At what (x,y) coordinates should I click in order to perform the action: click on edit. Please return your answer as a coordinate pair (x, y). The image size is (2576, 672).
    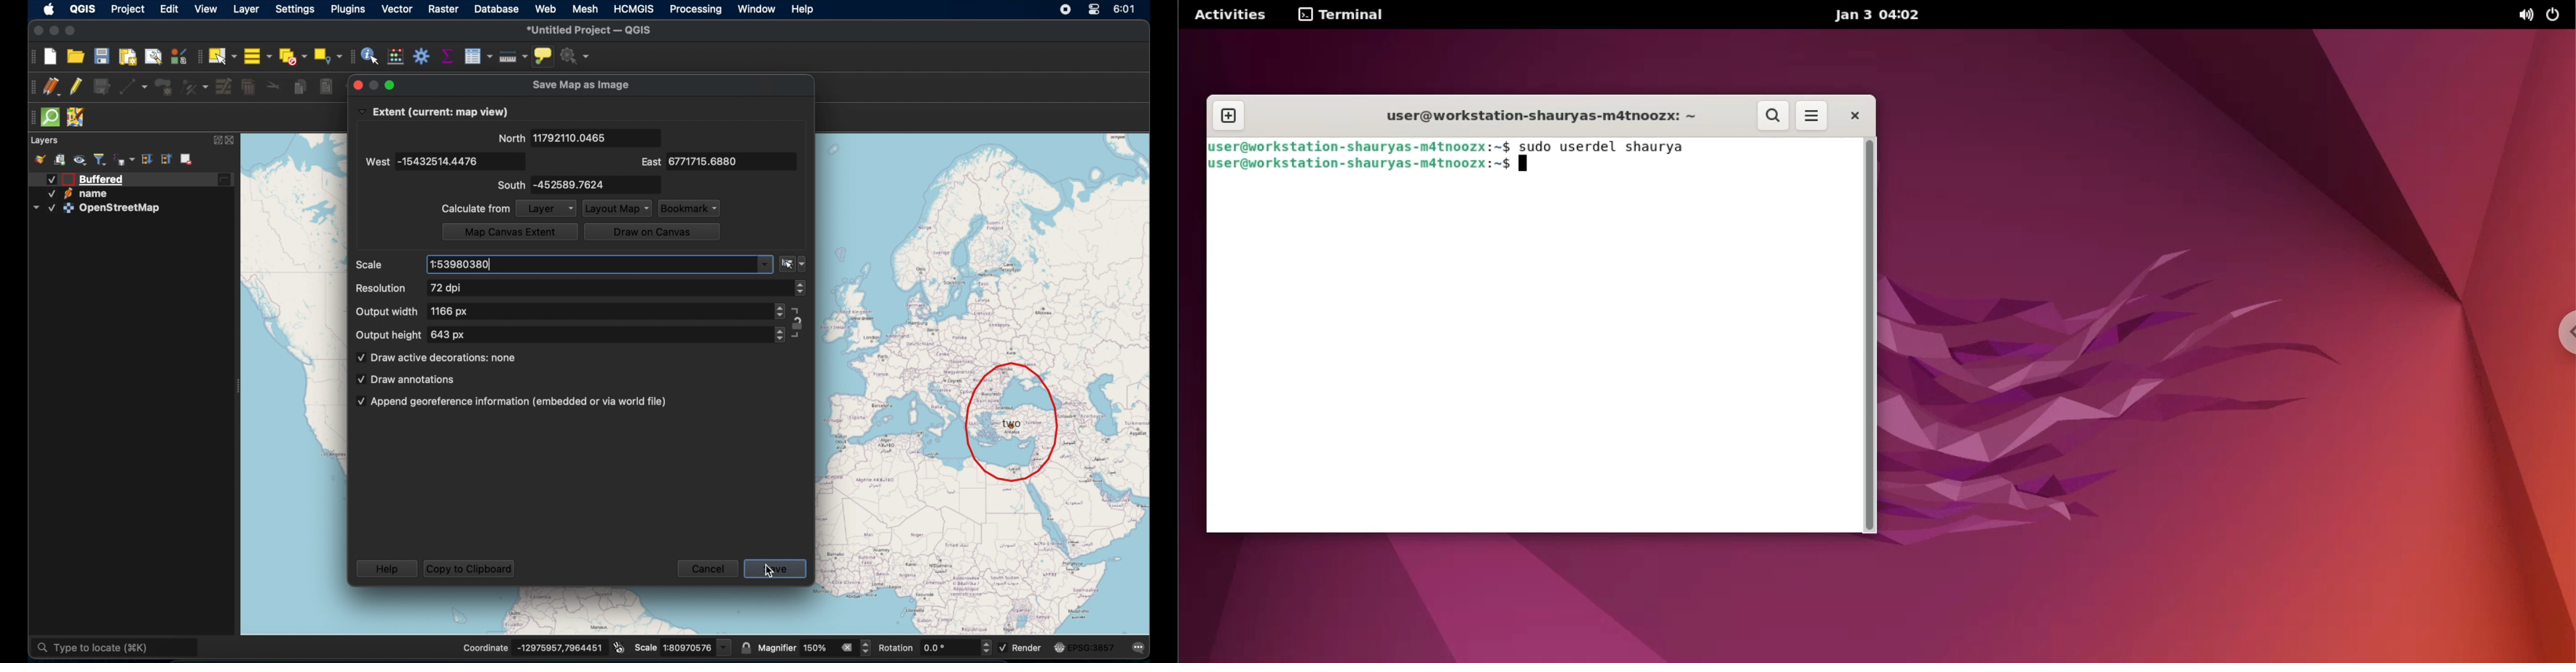
    Looking at the image, I should click on (171, 9).